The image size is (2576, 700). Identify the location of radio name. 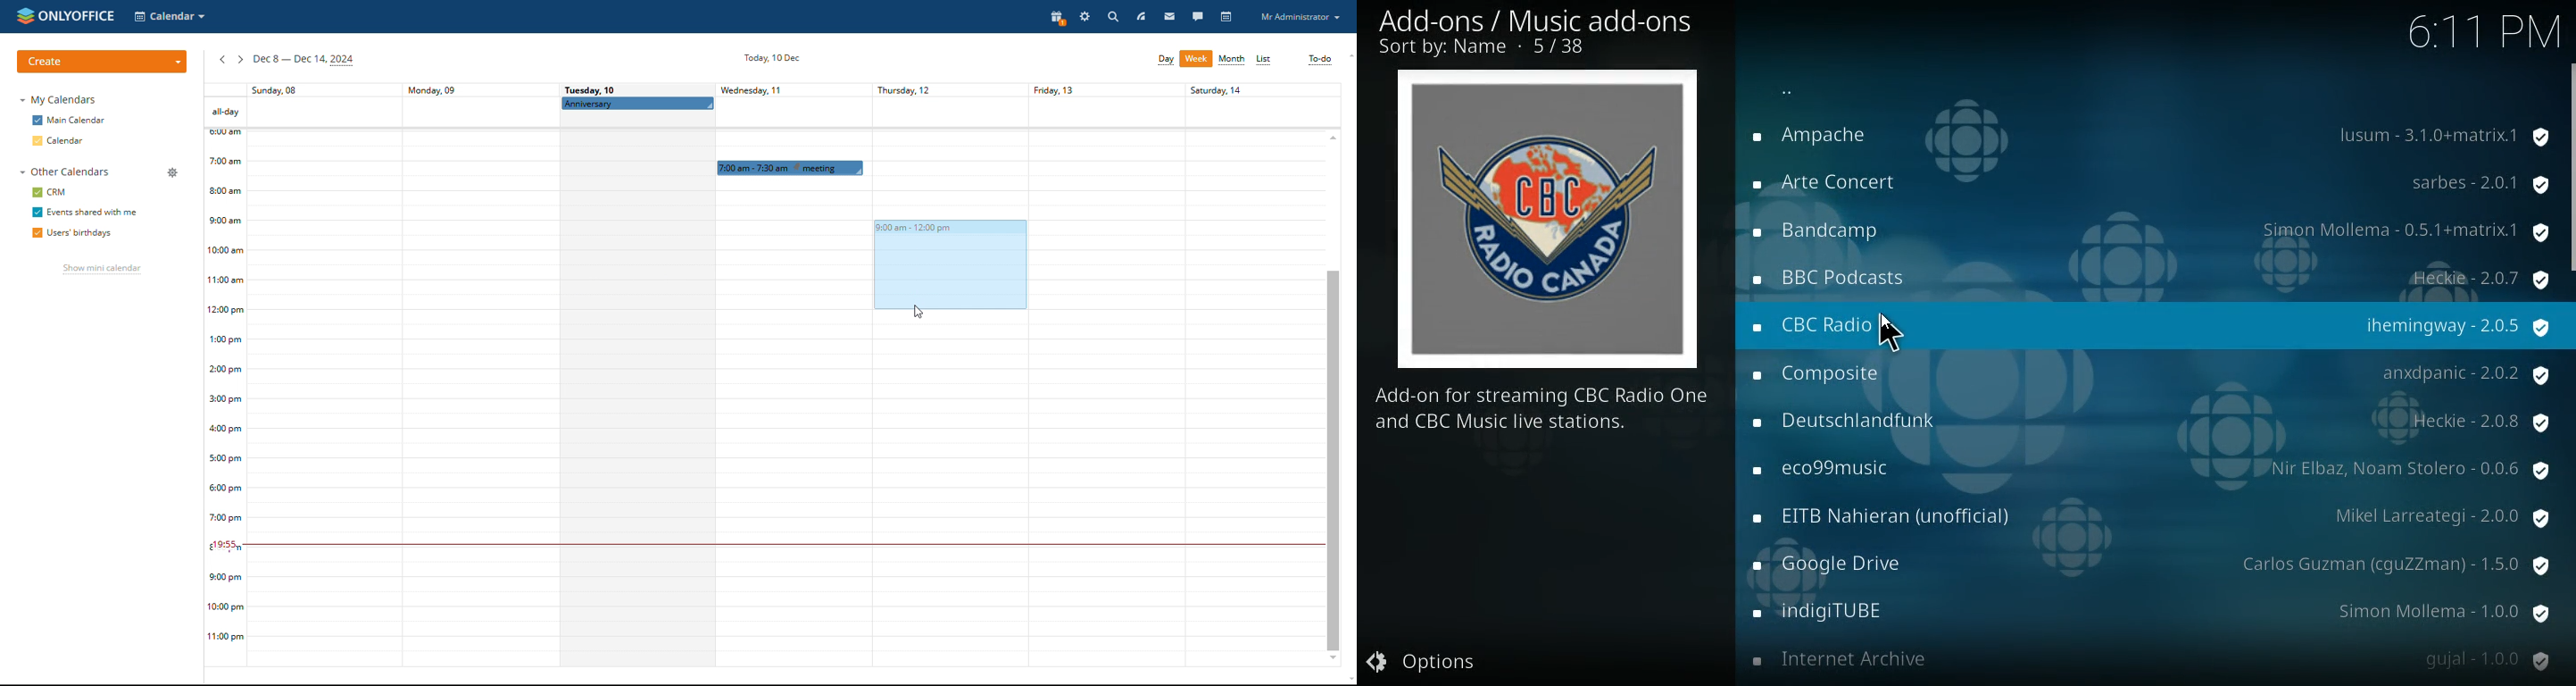
(1825, 230).